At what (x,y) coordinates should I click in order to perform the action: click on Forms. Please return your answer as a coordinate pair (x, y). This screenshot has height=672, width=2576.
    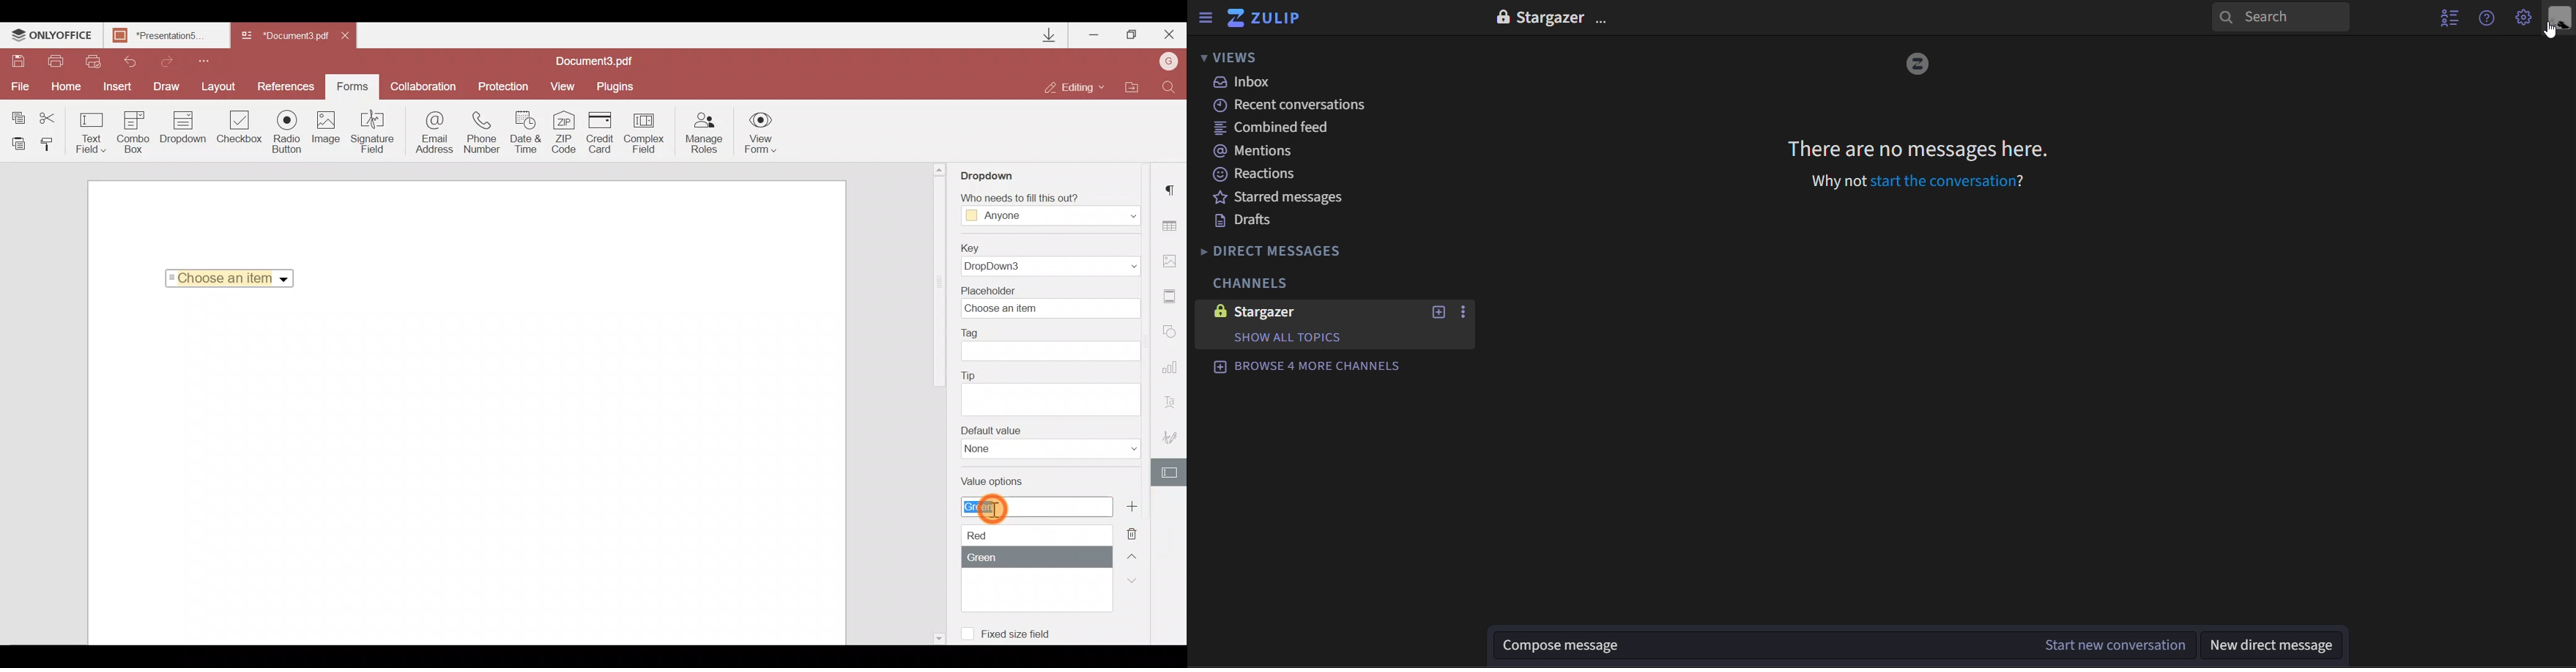
    Looking at the image, I should click on (353, 87).